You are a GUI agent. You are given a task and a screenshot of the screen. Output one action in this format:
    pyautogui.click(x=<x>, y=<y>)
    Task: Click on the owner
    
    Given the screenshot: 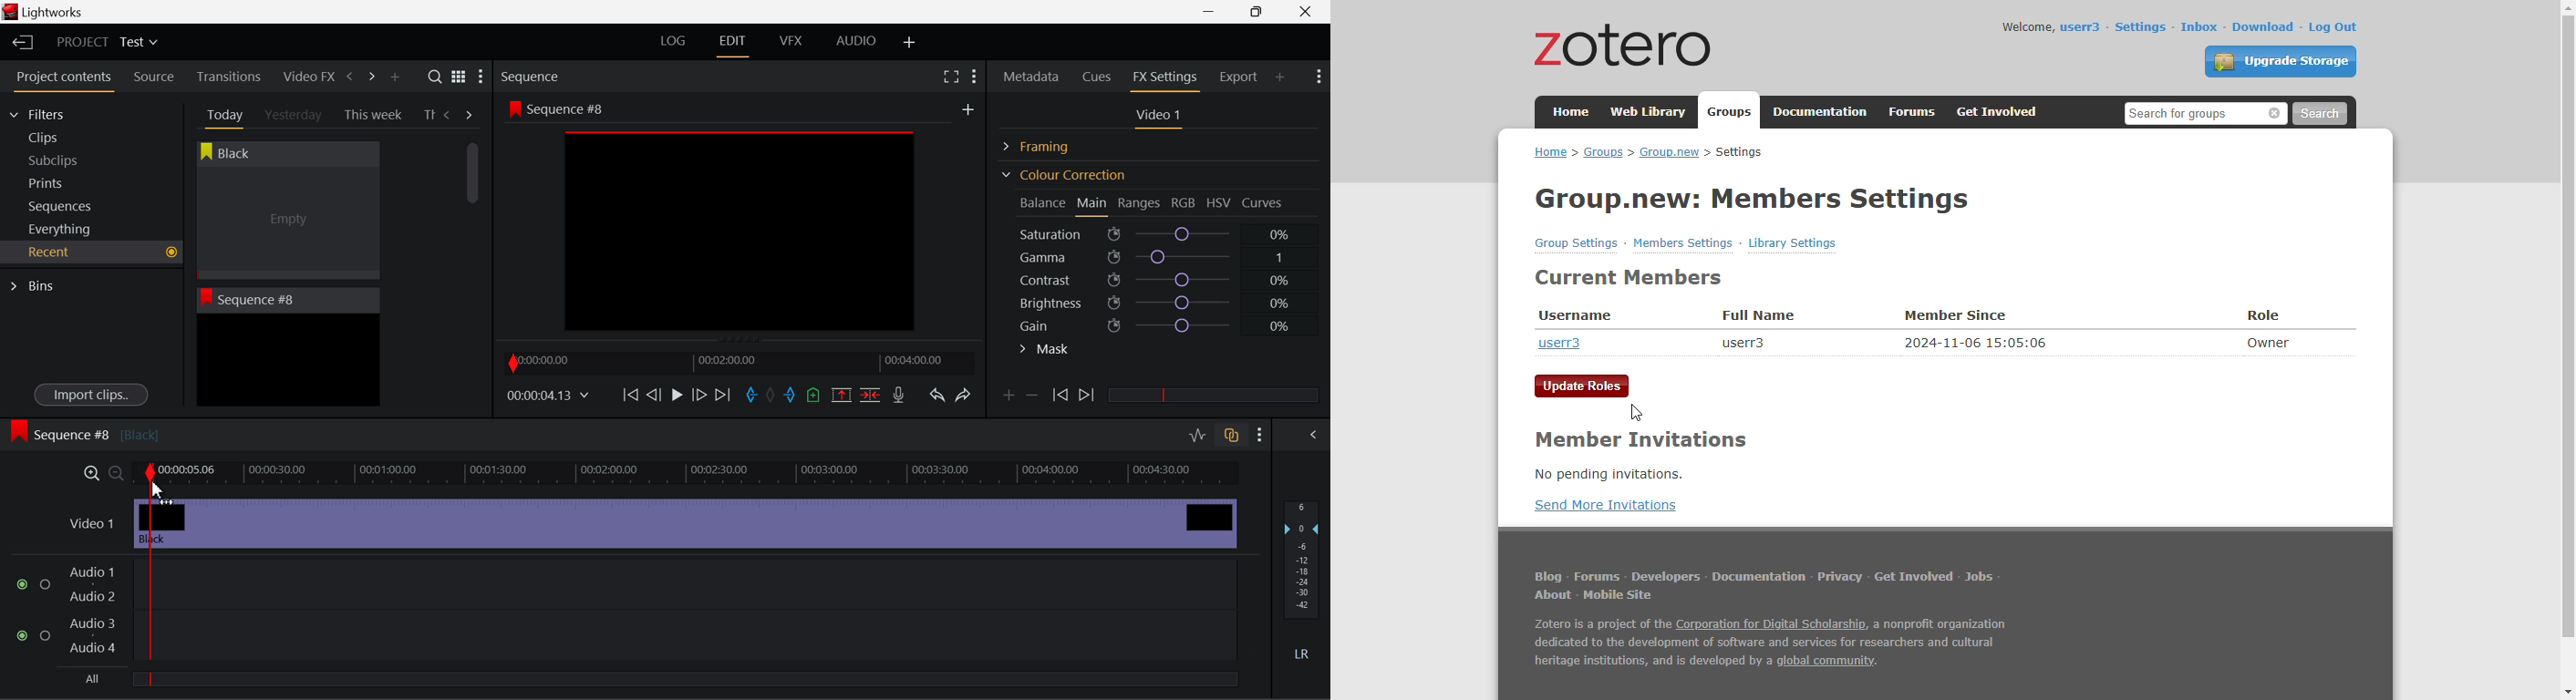 What is the action you would take?
    pyautogui.click(x=2269, y=342)
    